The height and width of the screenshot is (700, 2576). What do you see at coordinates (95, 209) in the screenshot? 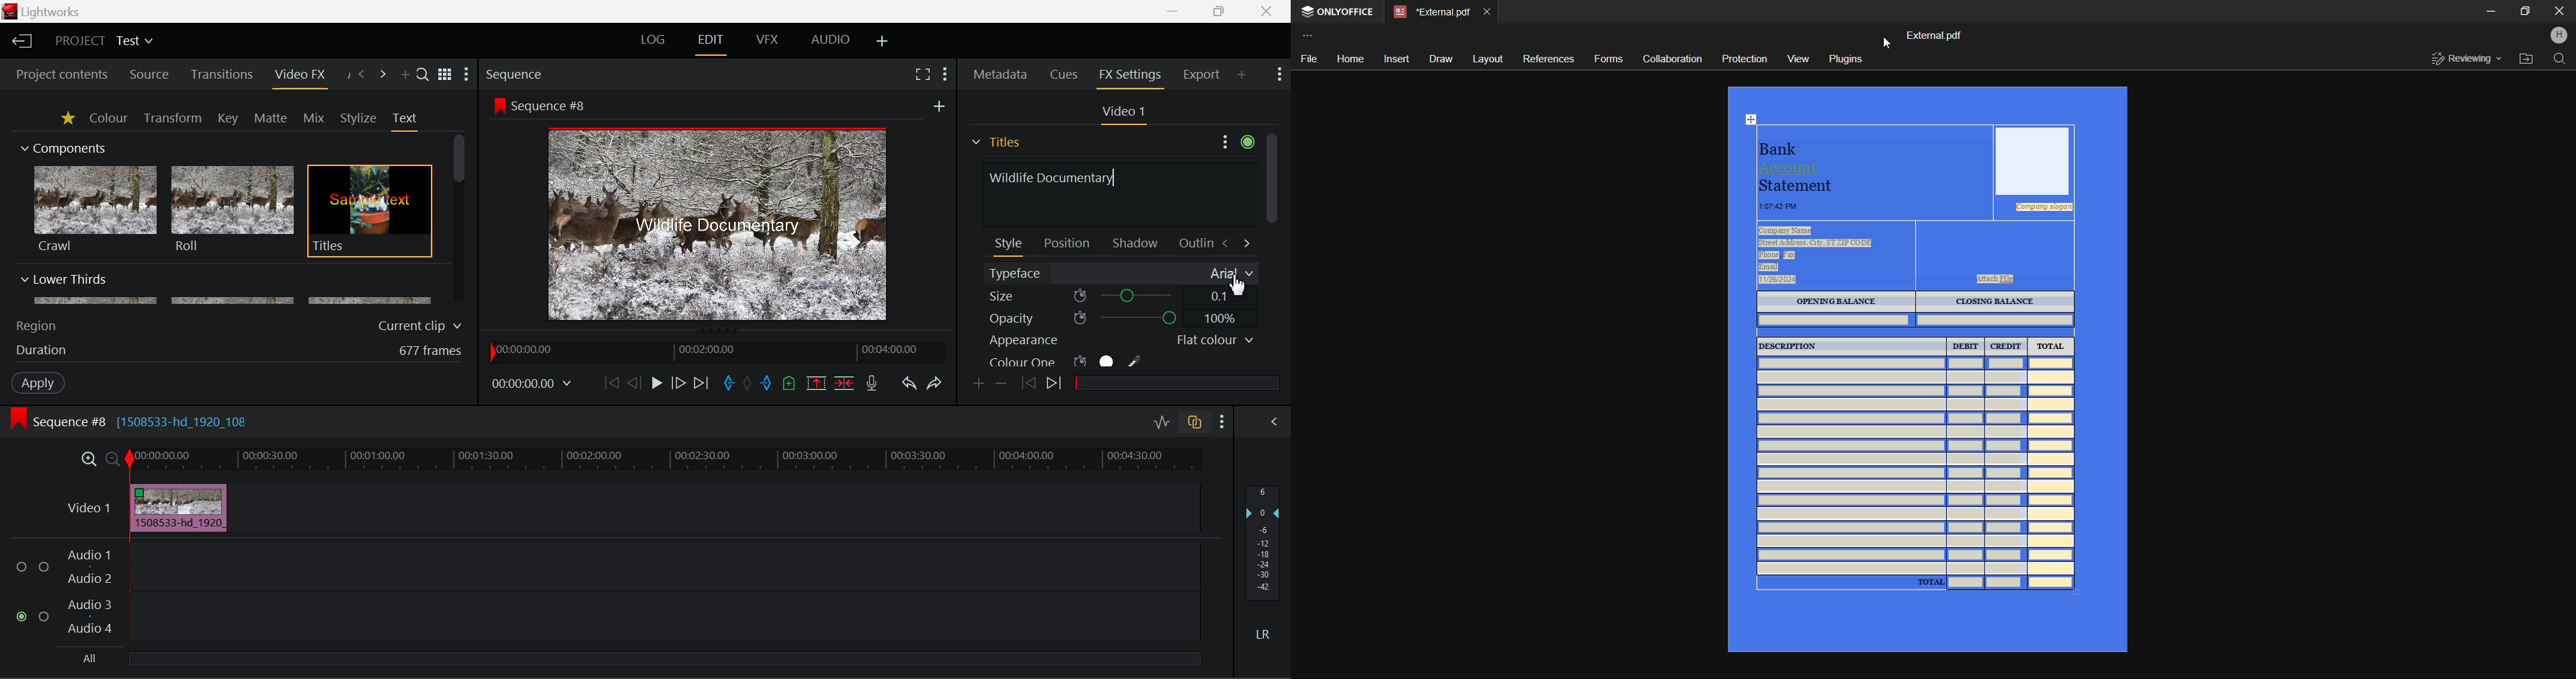
I see `Crawl` at bounding box center [95, 209].